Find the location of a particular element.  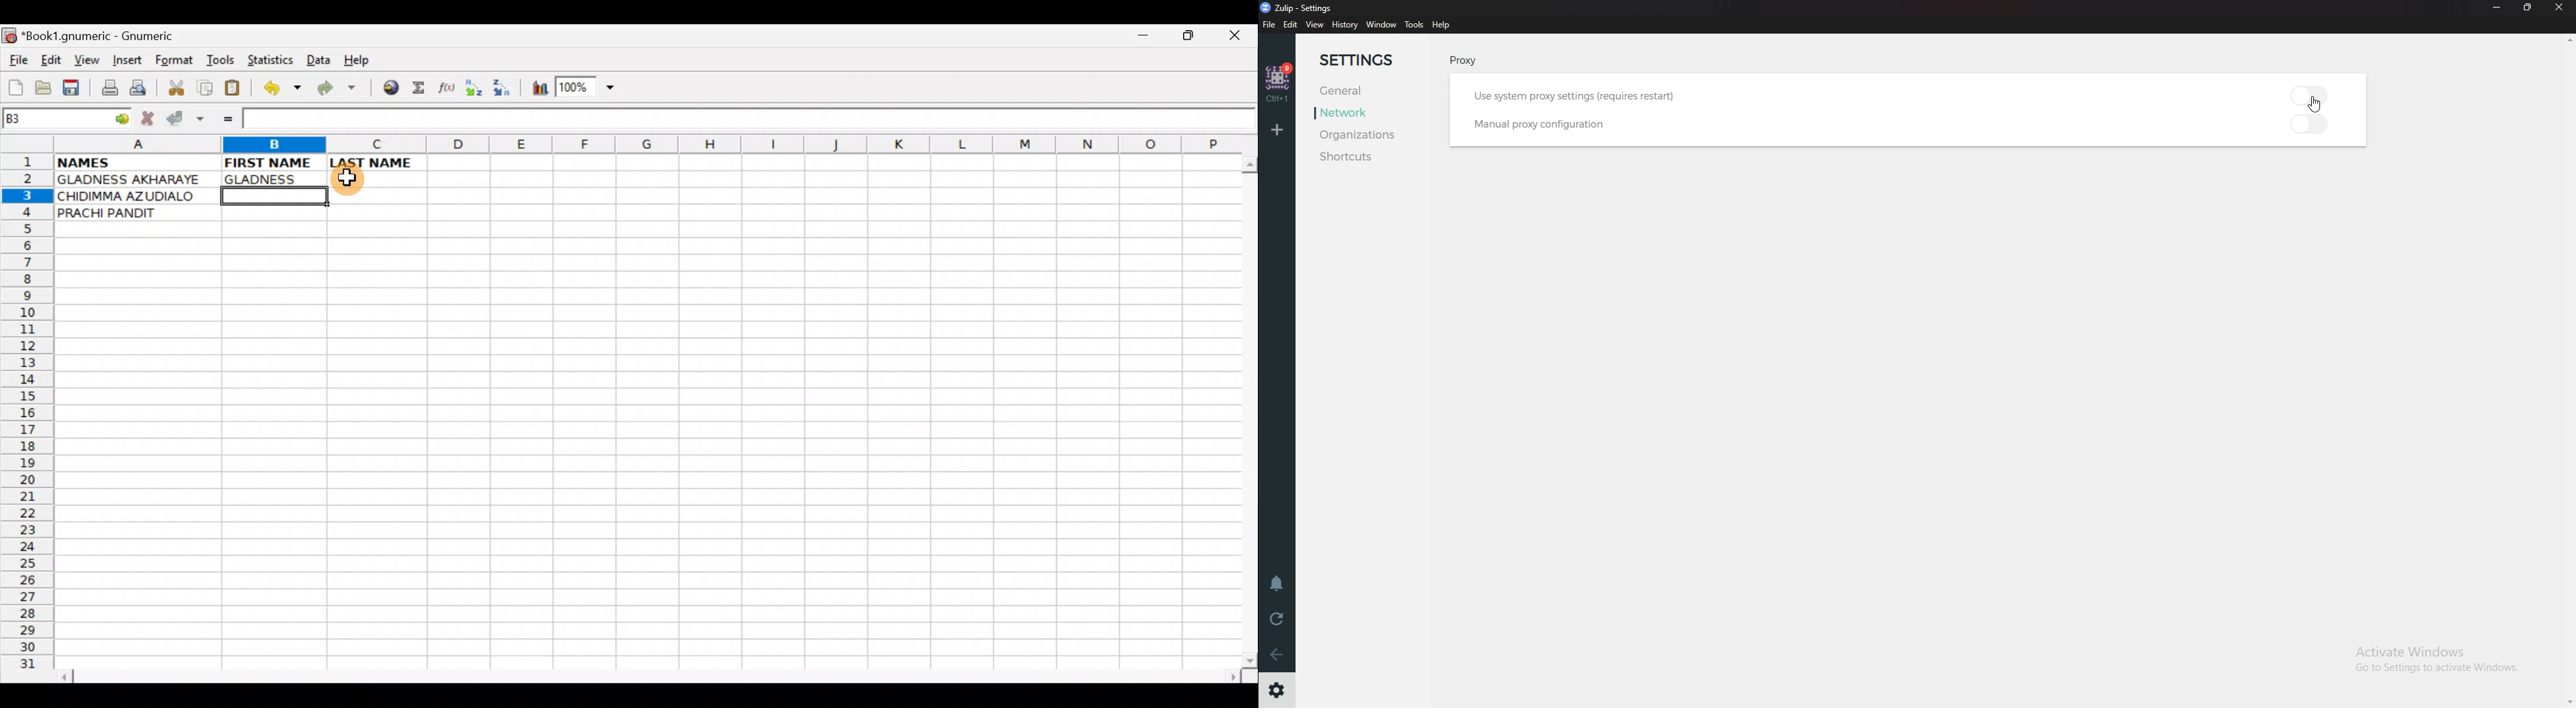

reload is located at coordinates (1278, 619).